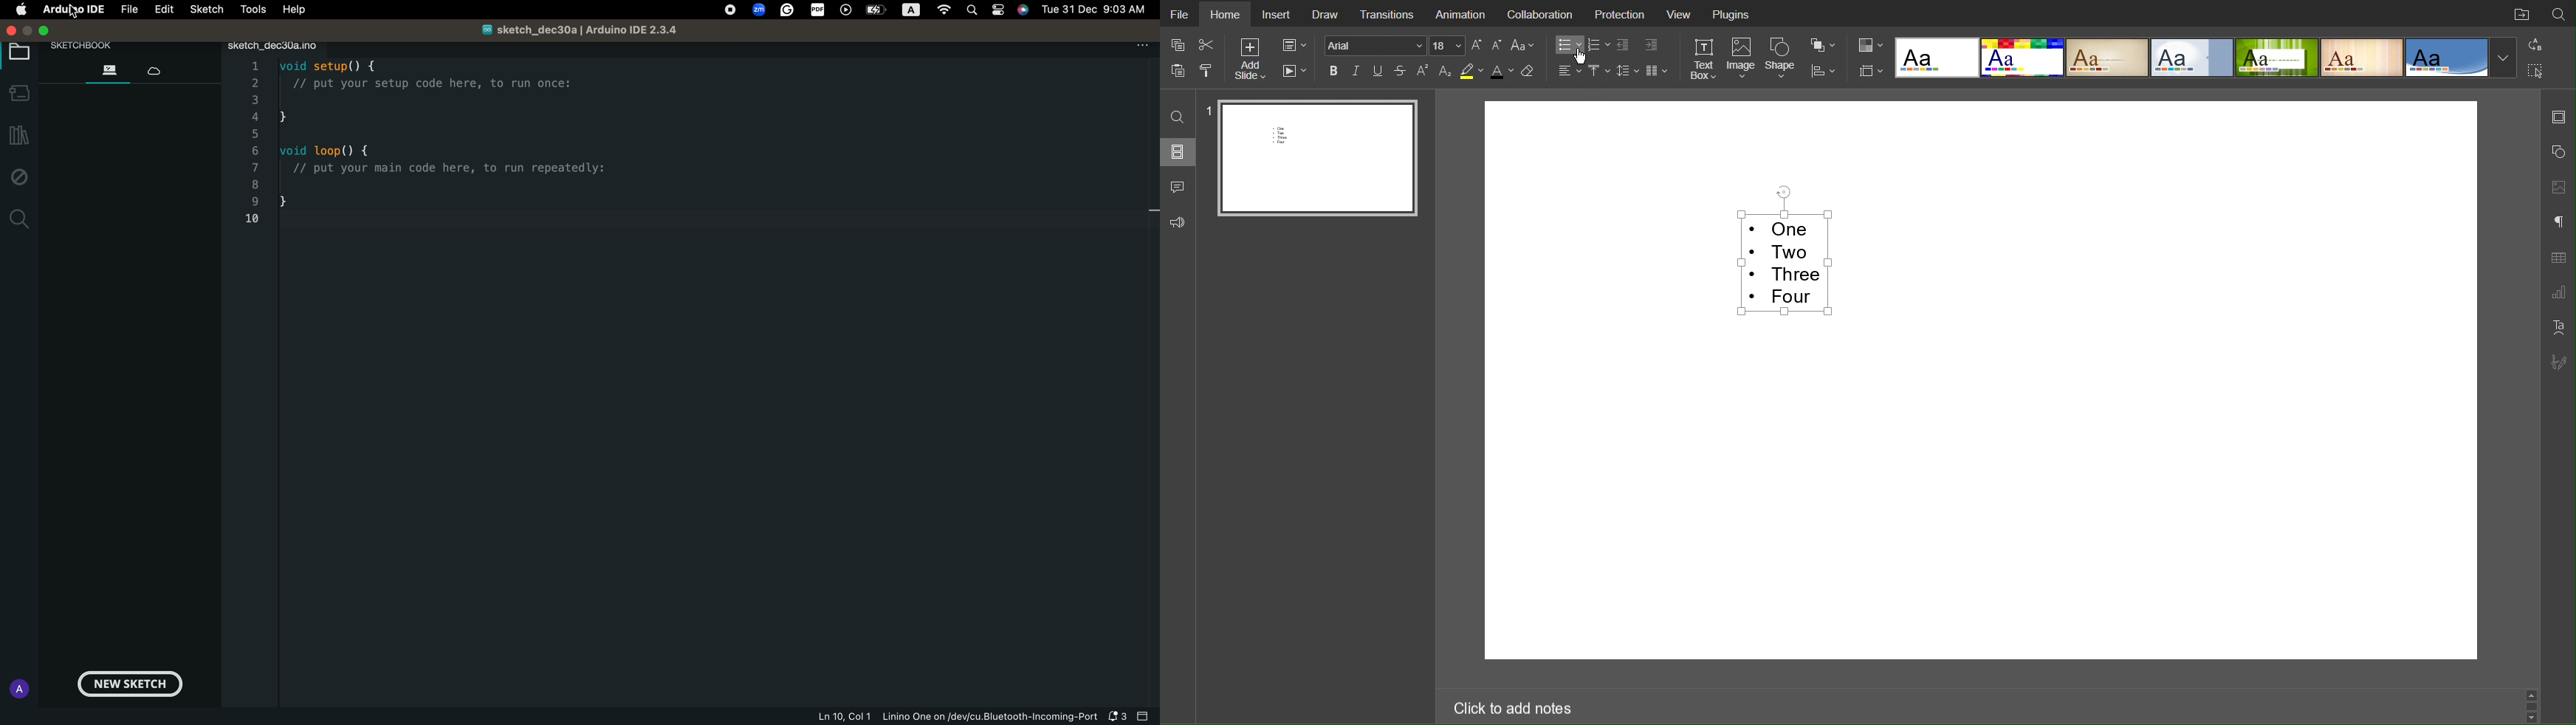 The image size is (2576, 728). What do you see at coordinates (108, 68) in the screenshot?
I see `folders` at bounding box center [108, 68].